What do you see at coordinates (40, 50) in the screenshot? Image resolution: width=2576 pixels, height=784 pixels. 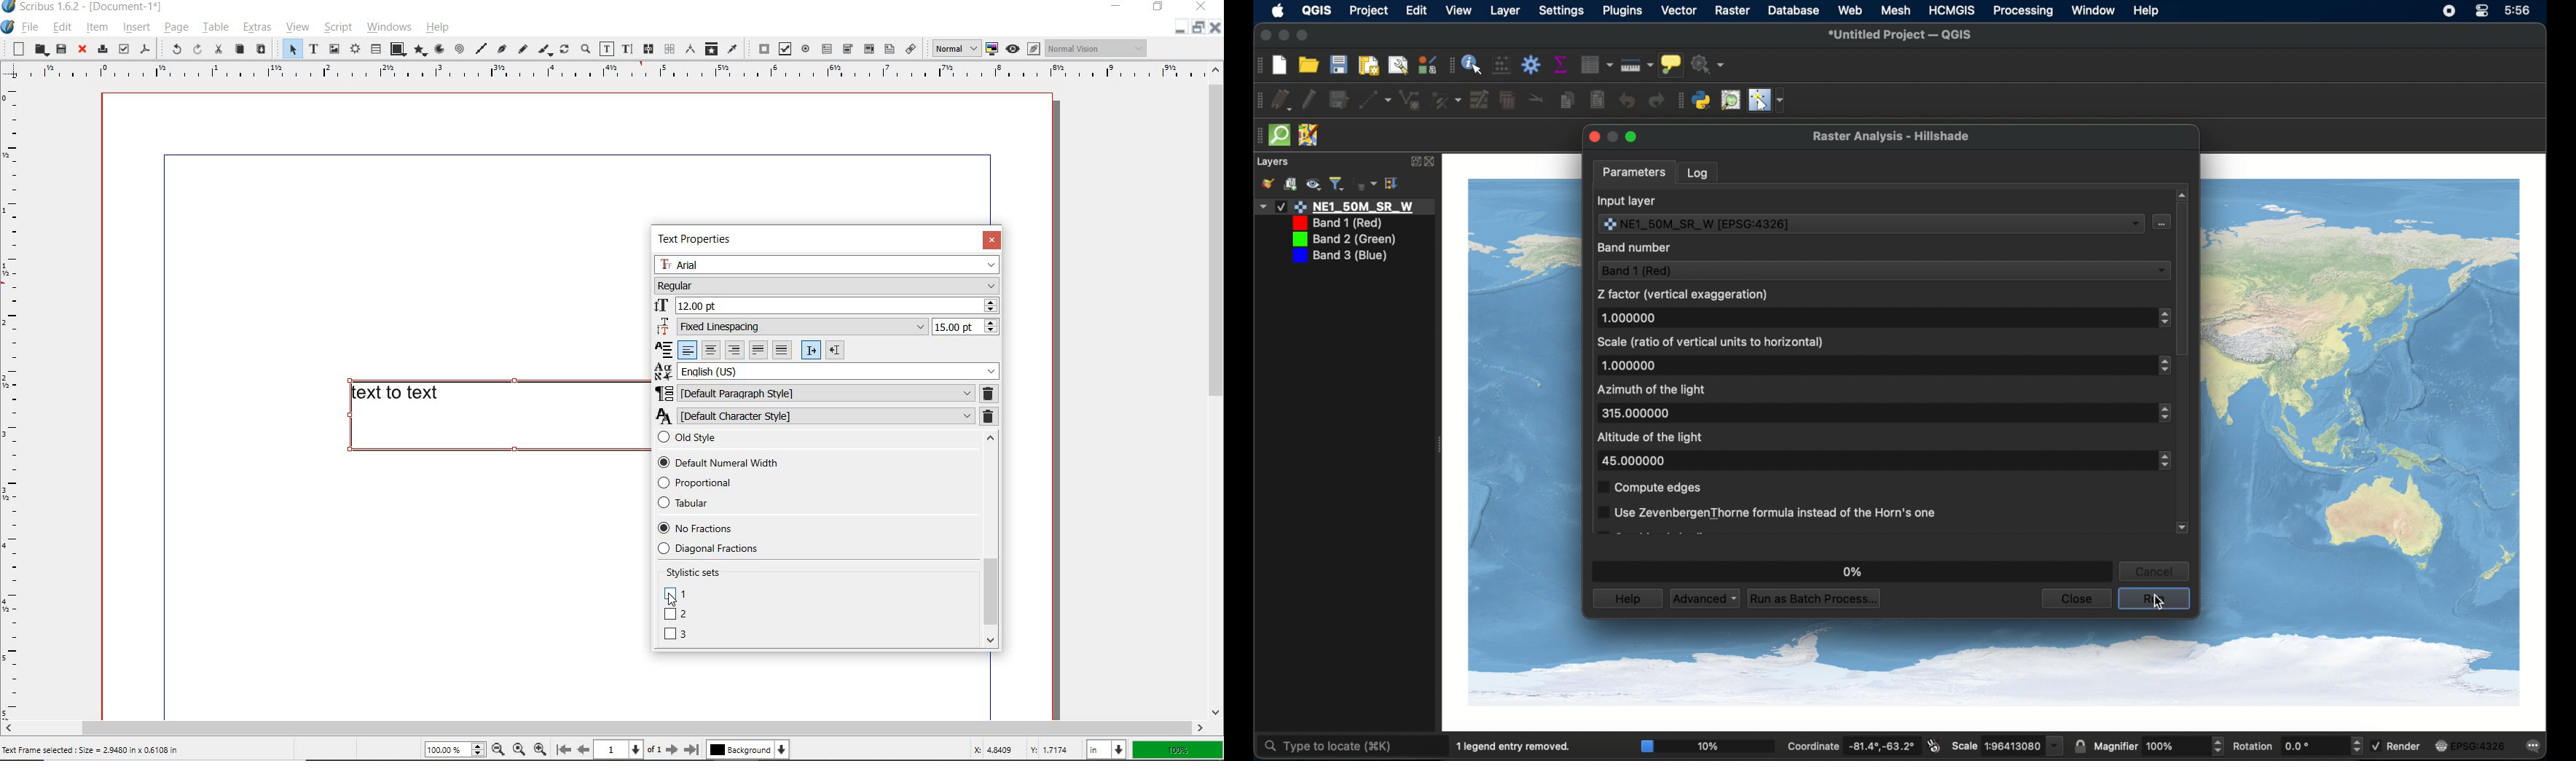 I see `open` at bounding box center [40, 50].